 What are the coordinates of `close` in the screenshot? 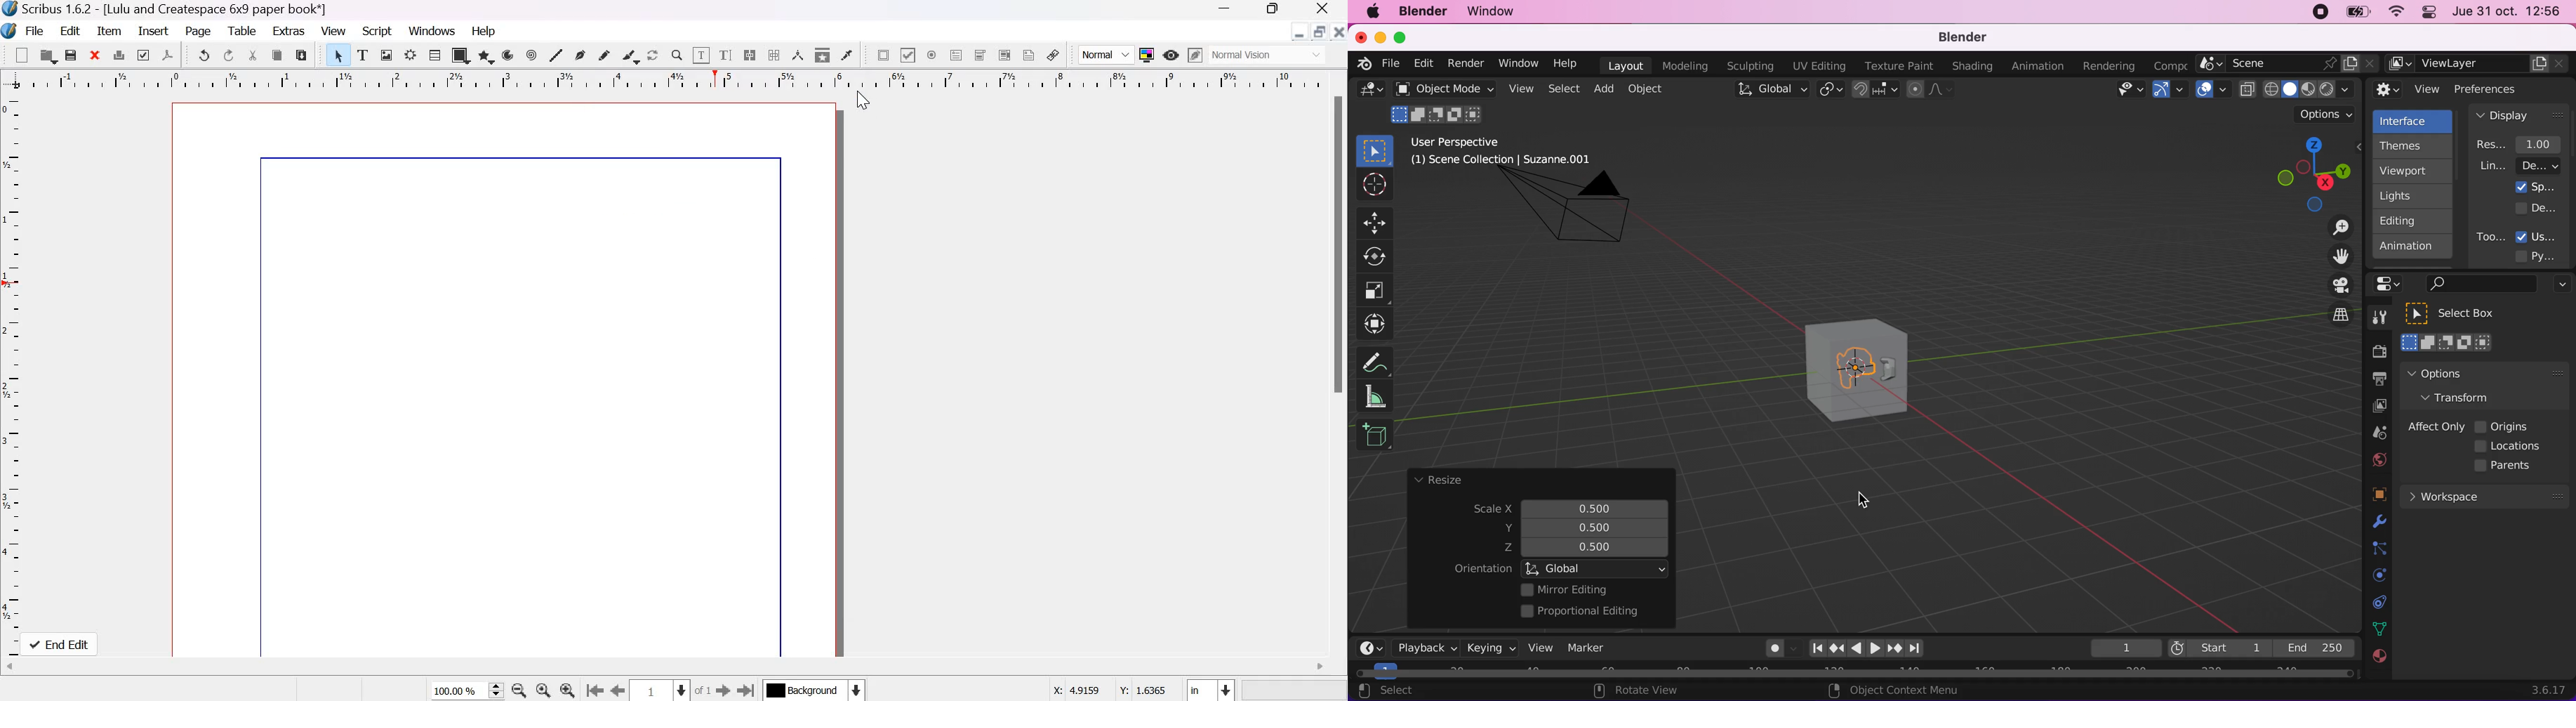 It's located at (95, 55).